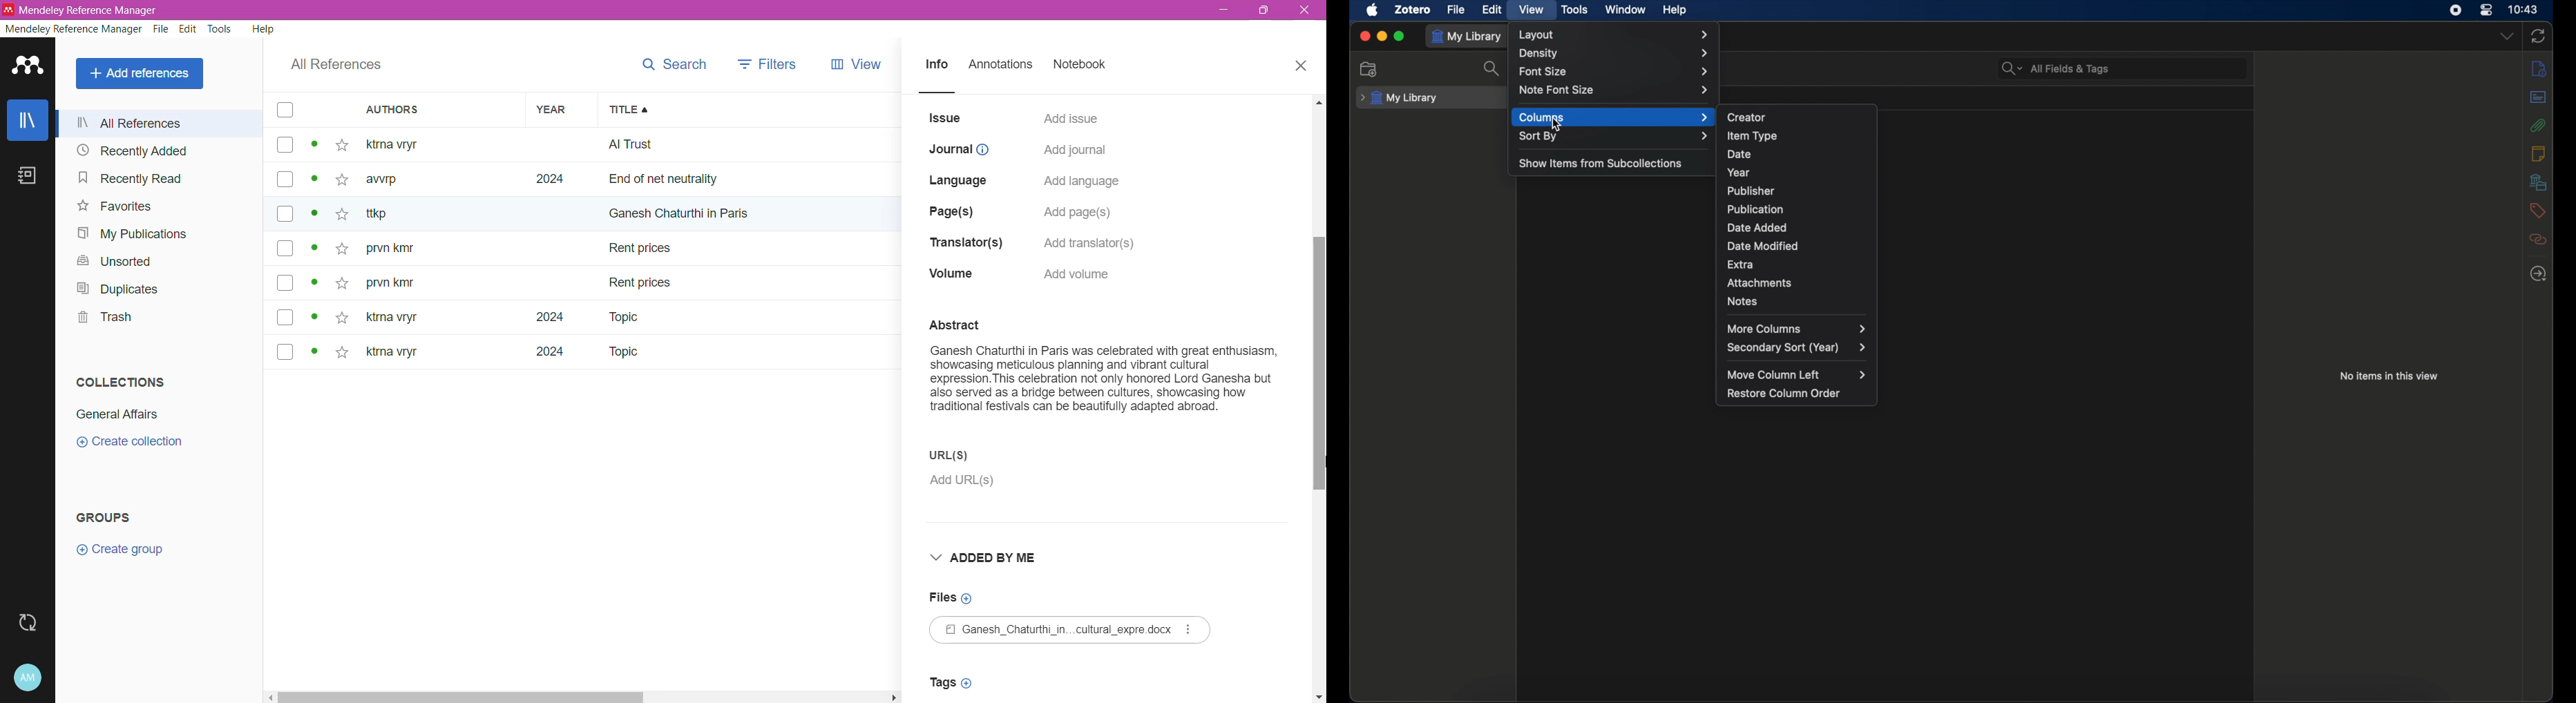 The image size is (2576, 728). I want to click on Tags, so click(955, 682).